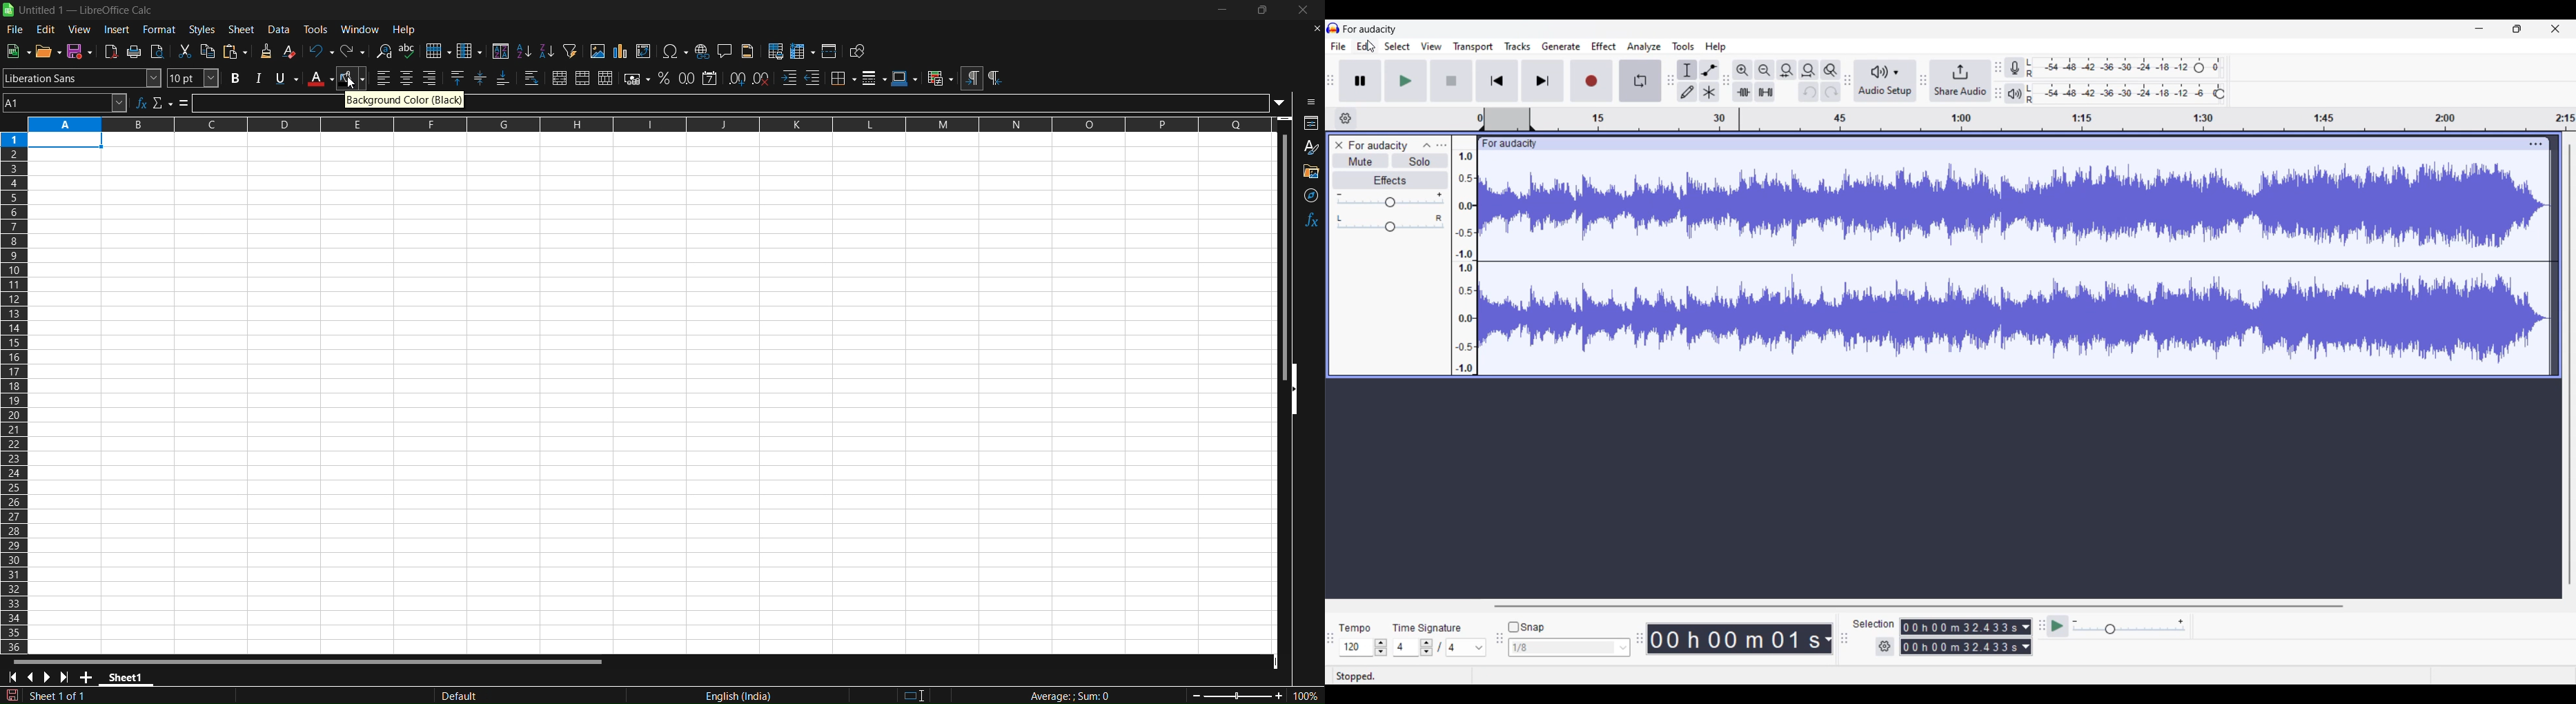 This screenshot has height=728, width=2576. I want to click on Close interface, so click(2556, 29).